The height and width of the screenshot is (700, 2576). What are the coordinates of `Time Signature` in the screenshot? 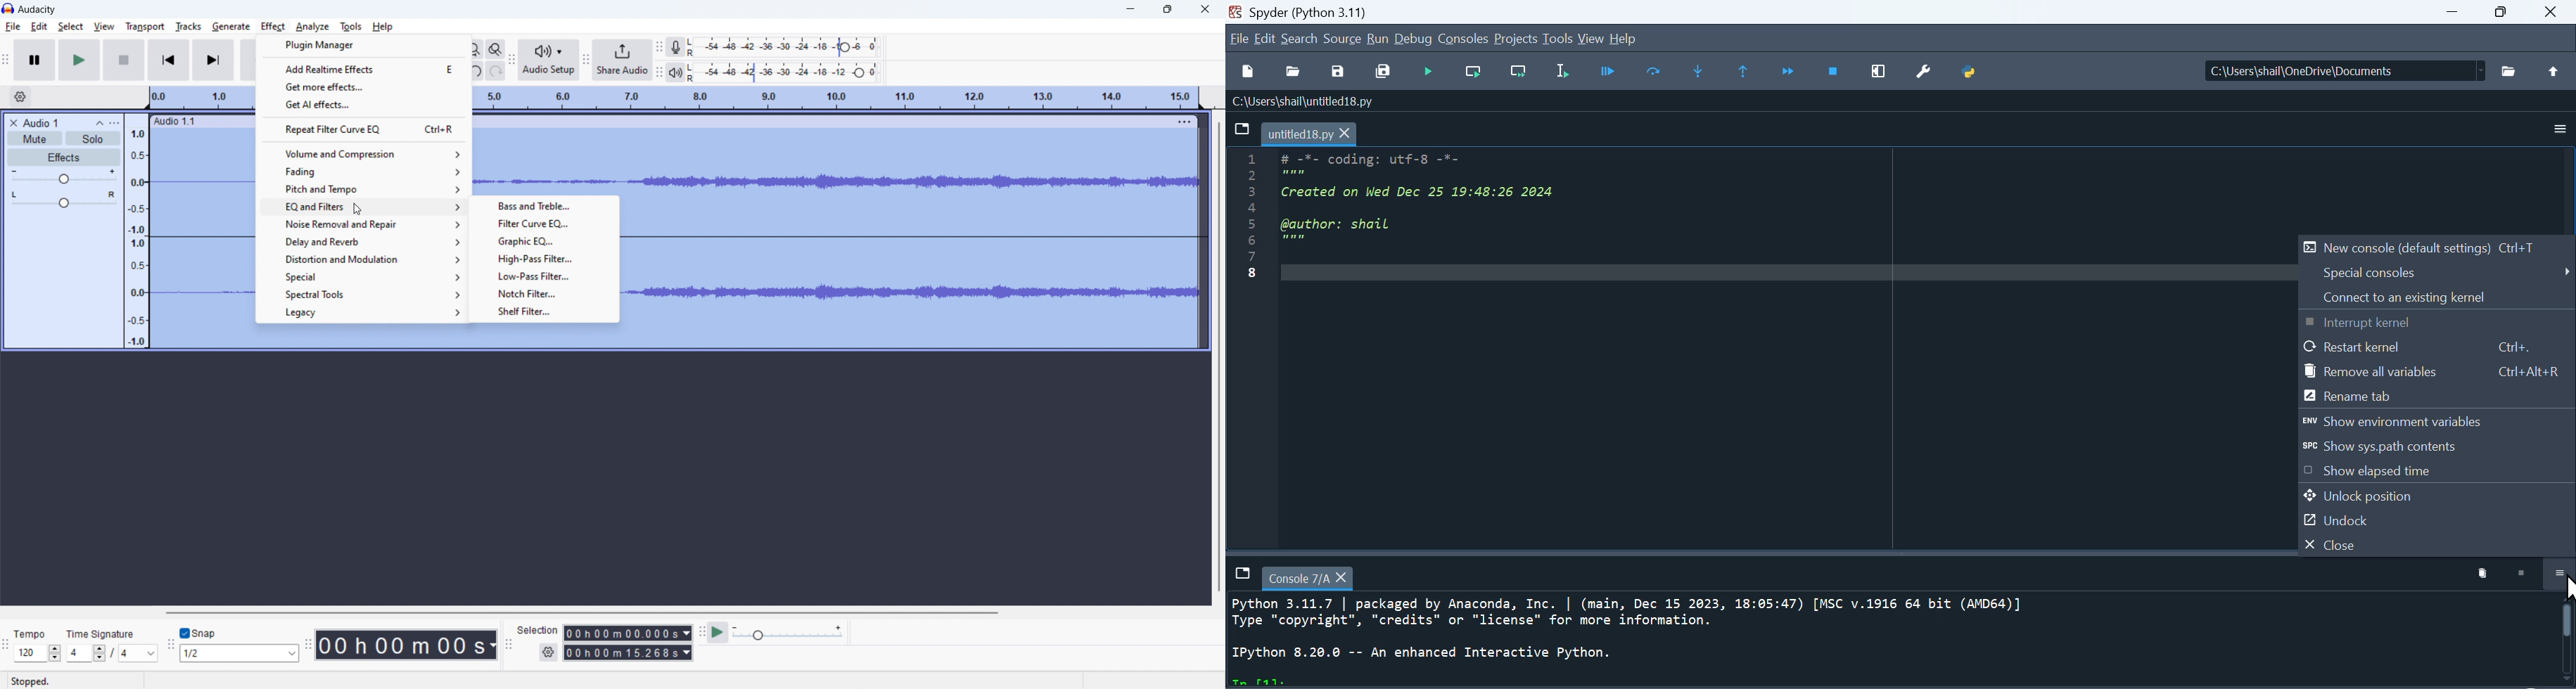 It's located at (102, 631).